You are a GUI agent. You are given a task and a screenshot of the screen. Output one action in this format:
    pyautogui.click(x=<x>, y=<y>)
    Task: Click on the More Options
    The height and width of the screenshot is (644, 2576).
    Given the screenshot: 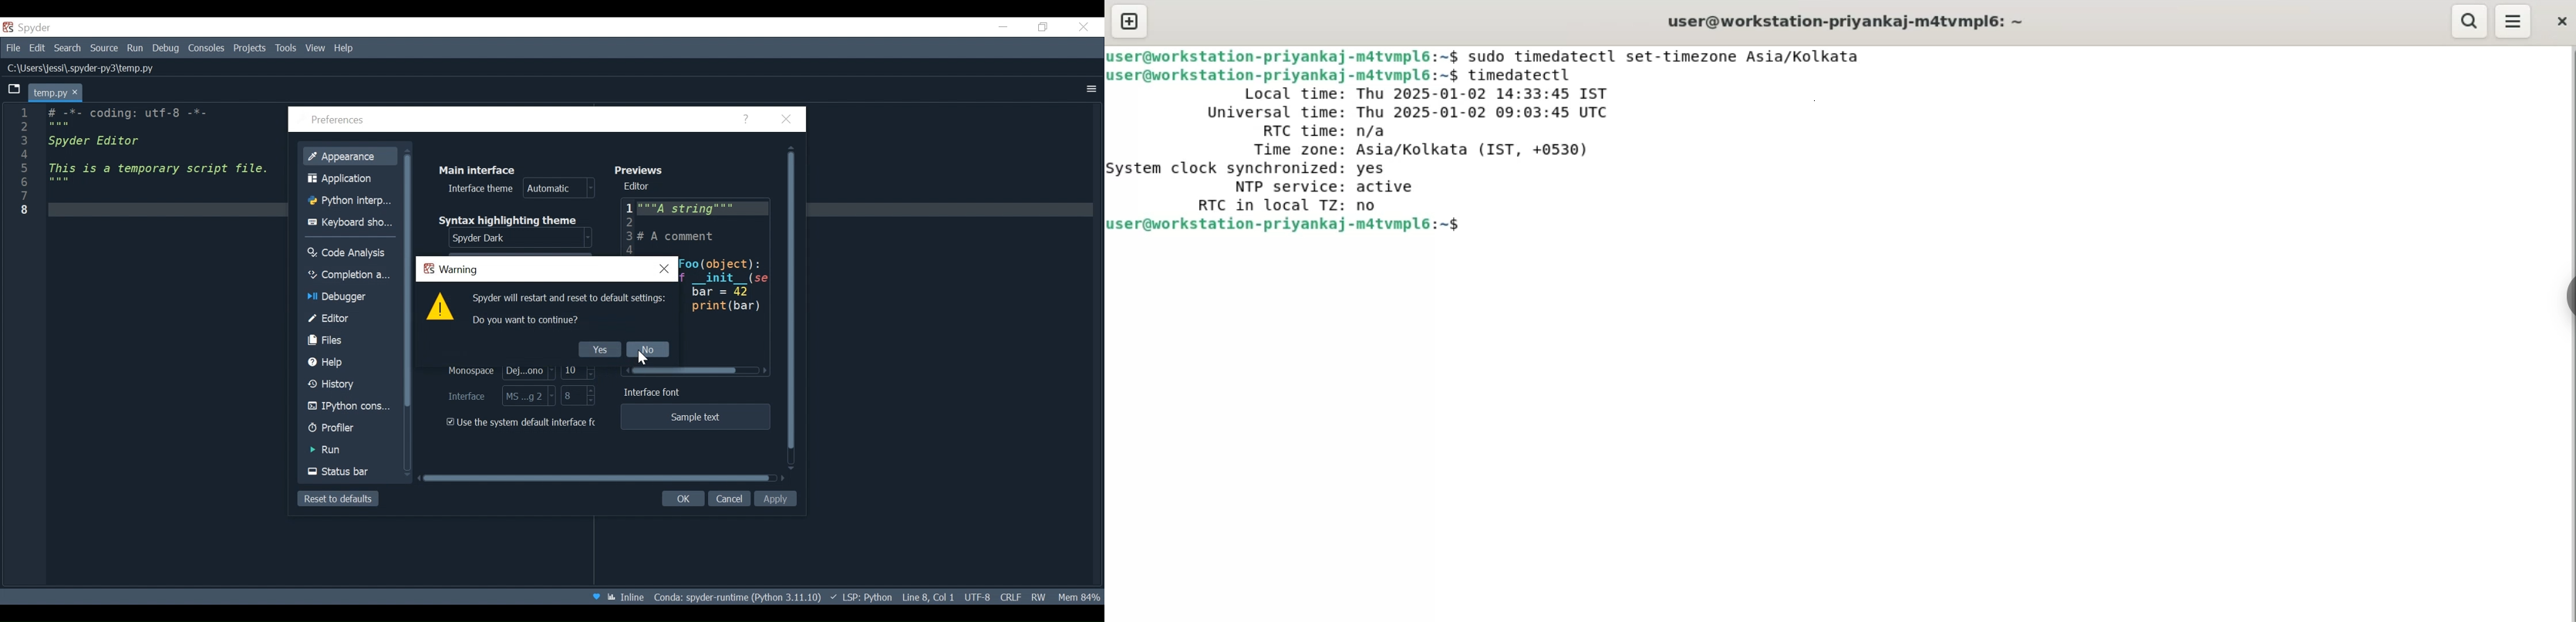 What is the action you would take?
    pyautogui.click(x=1092, y=89)
    